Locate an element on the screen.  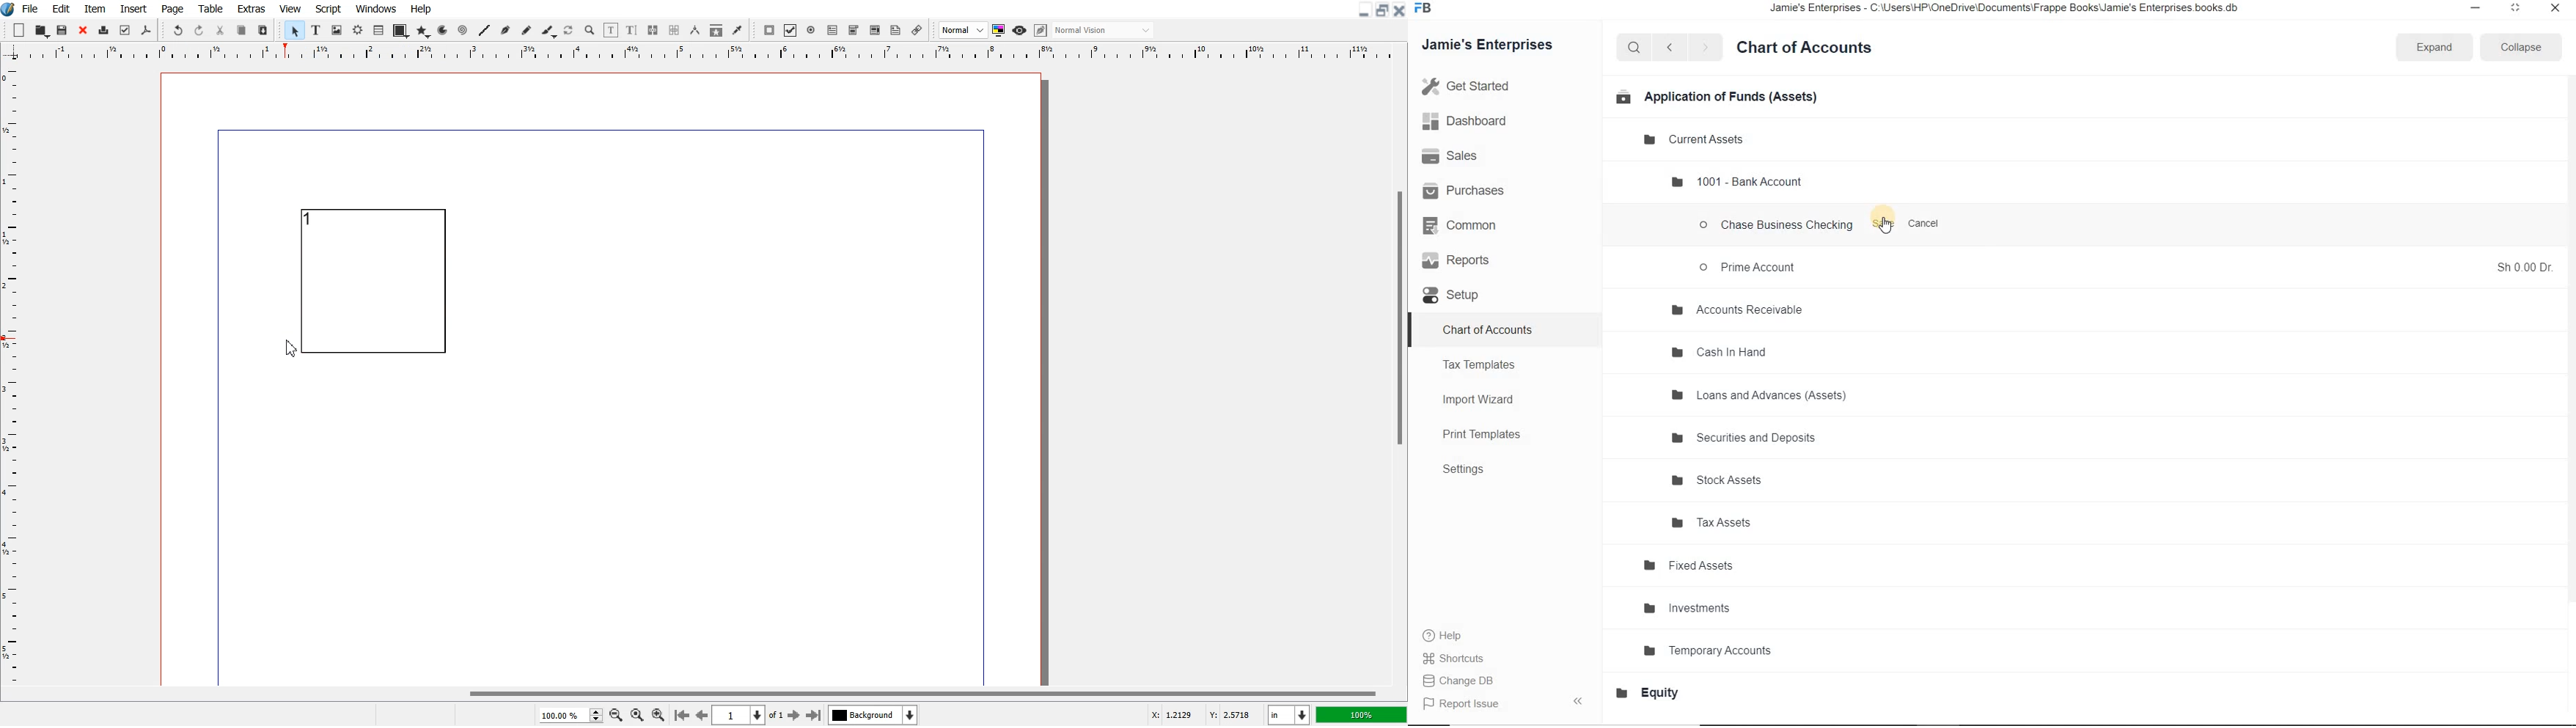
Select the visual appearance is located at coordinates (1103, 30).